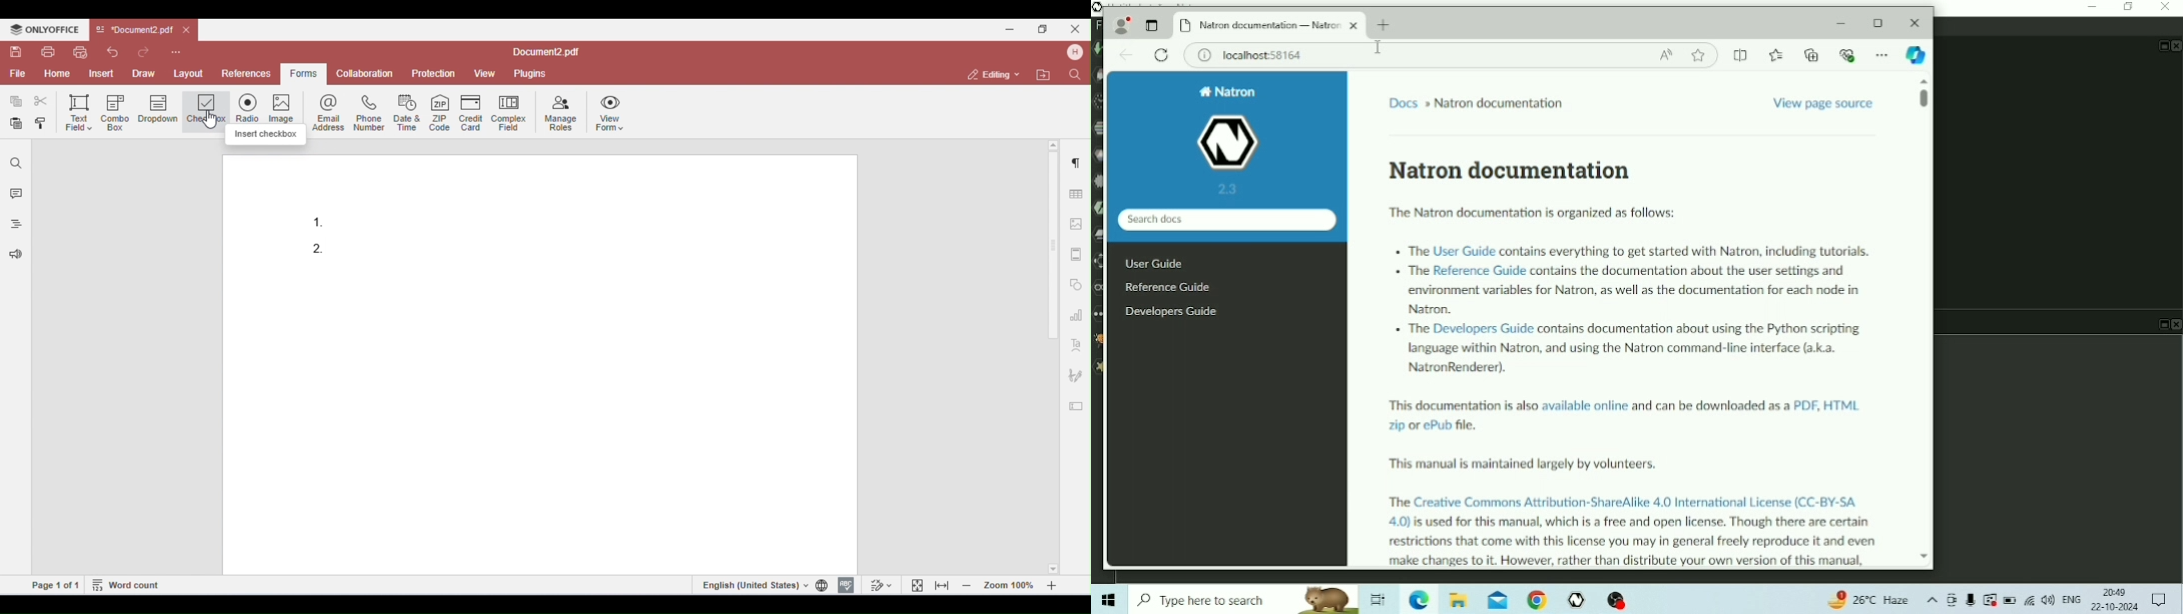 The image size is (2184, 616). What do you see at coordinates (2160, 599) in the screenshot?
I see `Notifications` at bounding box center [2160, 599].